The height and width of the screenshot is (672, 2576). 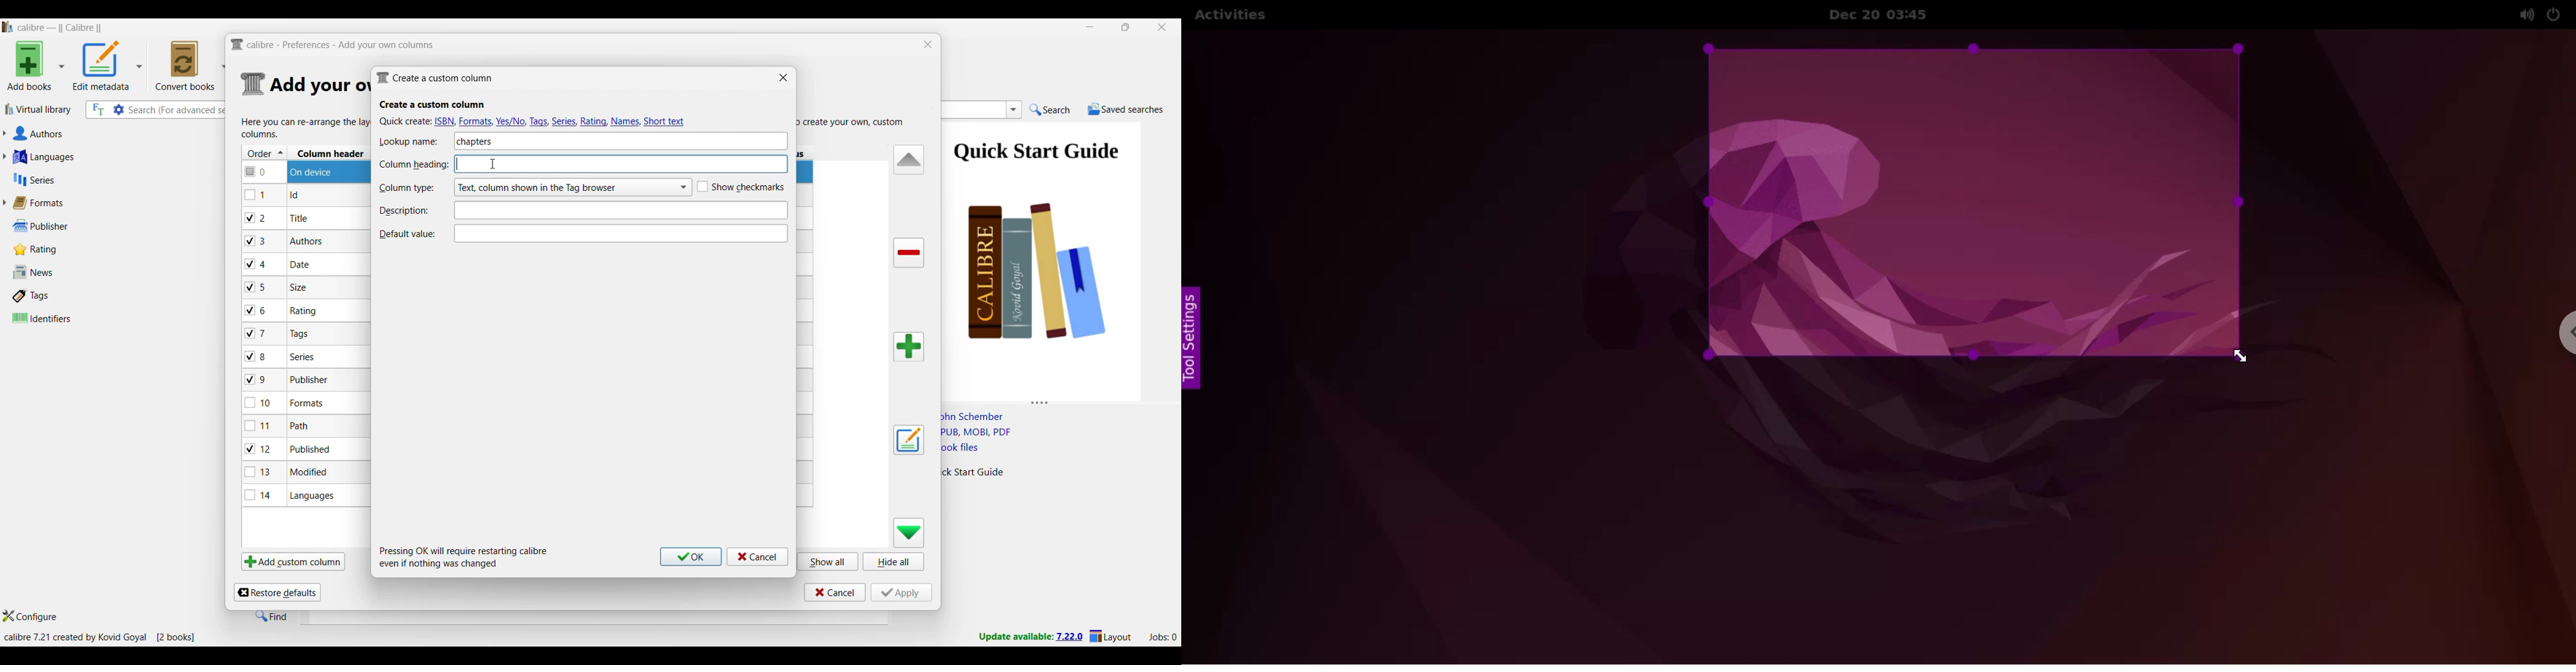 What do you see at coordinates (909, 347) in the screenshot?
I see `Add column` at bounding box center [909, 347].